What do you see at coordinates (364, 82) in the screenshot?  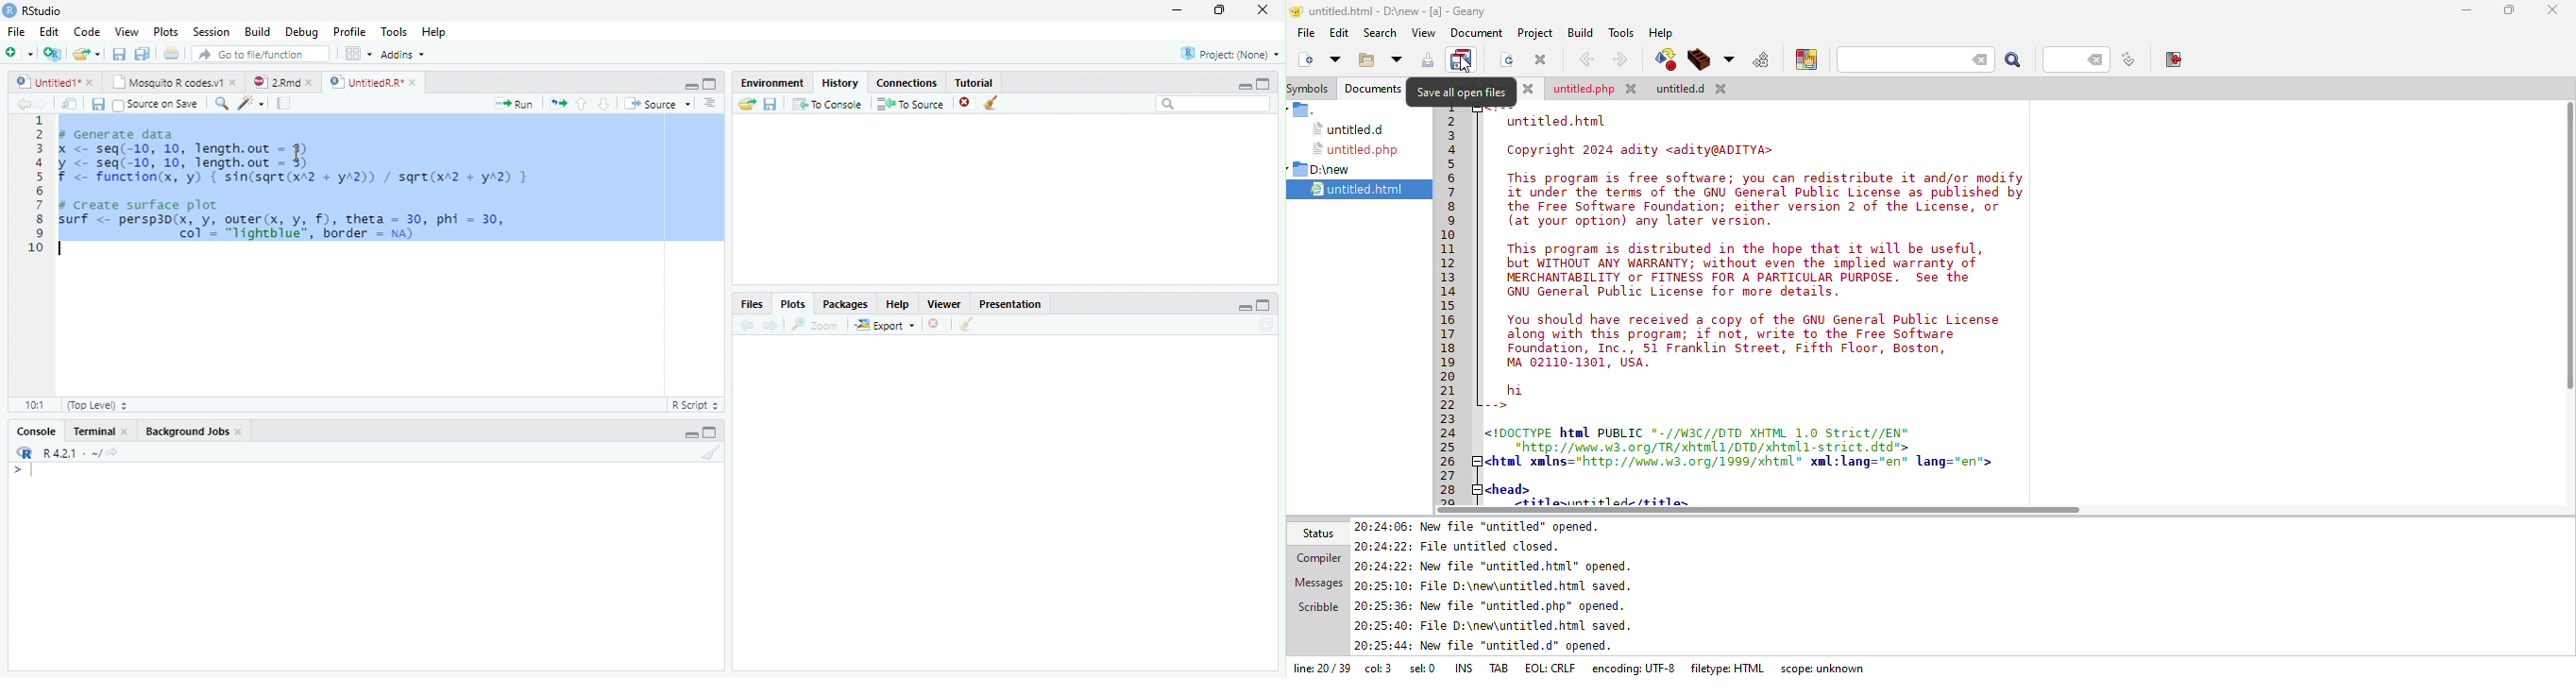 I see `UntitledR.R*` at bounding box center [364, 82].